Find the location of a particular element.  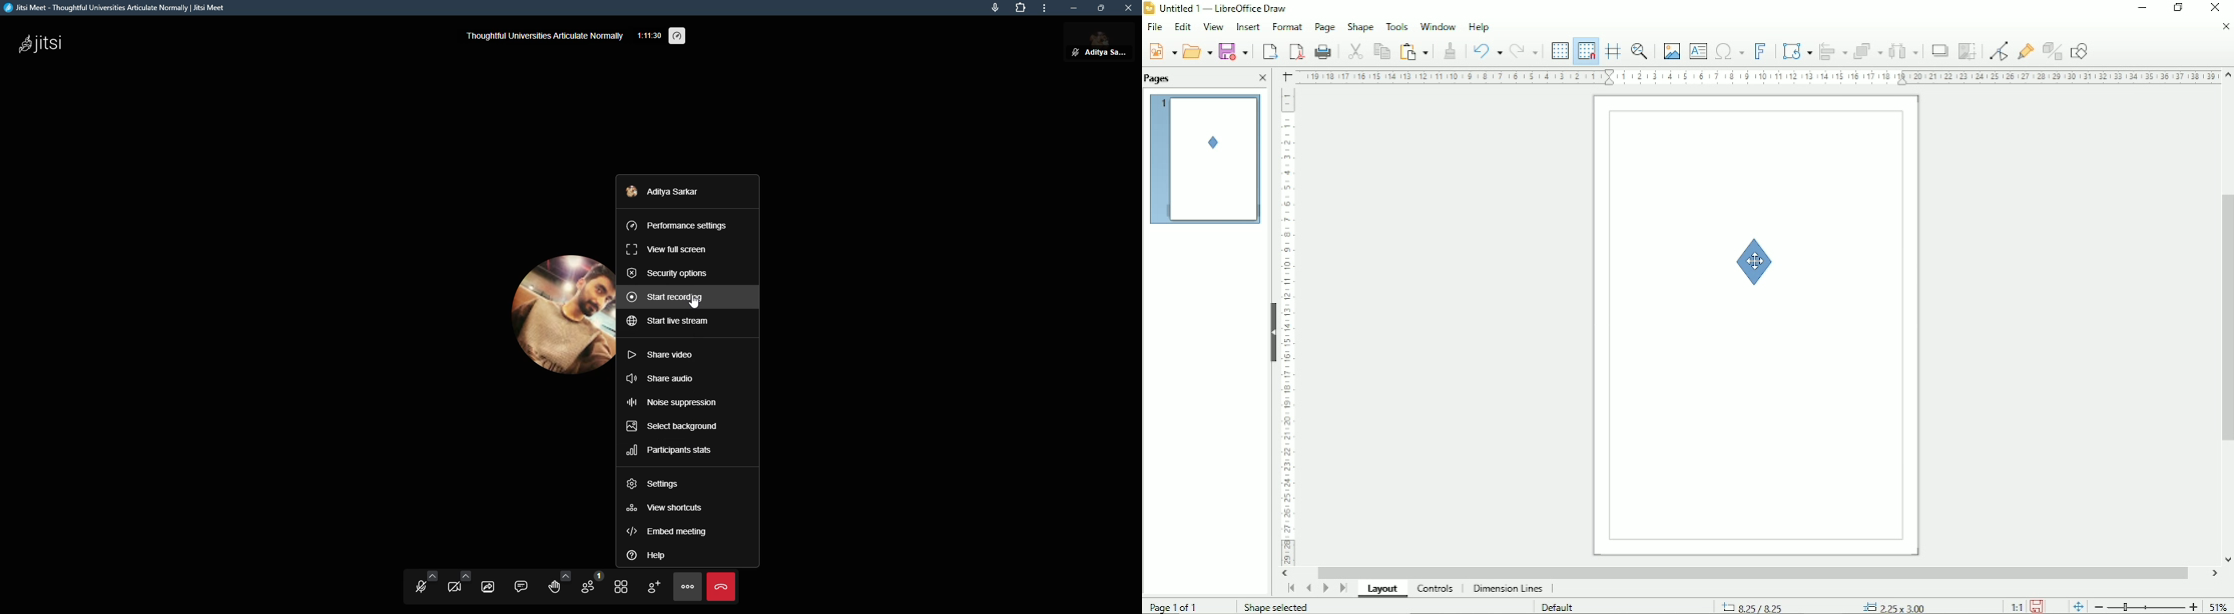

Fit page to current window is located at coordinates (2077, 605).